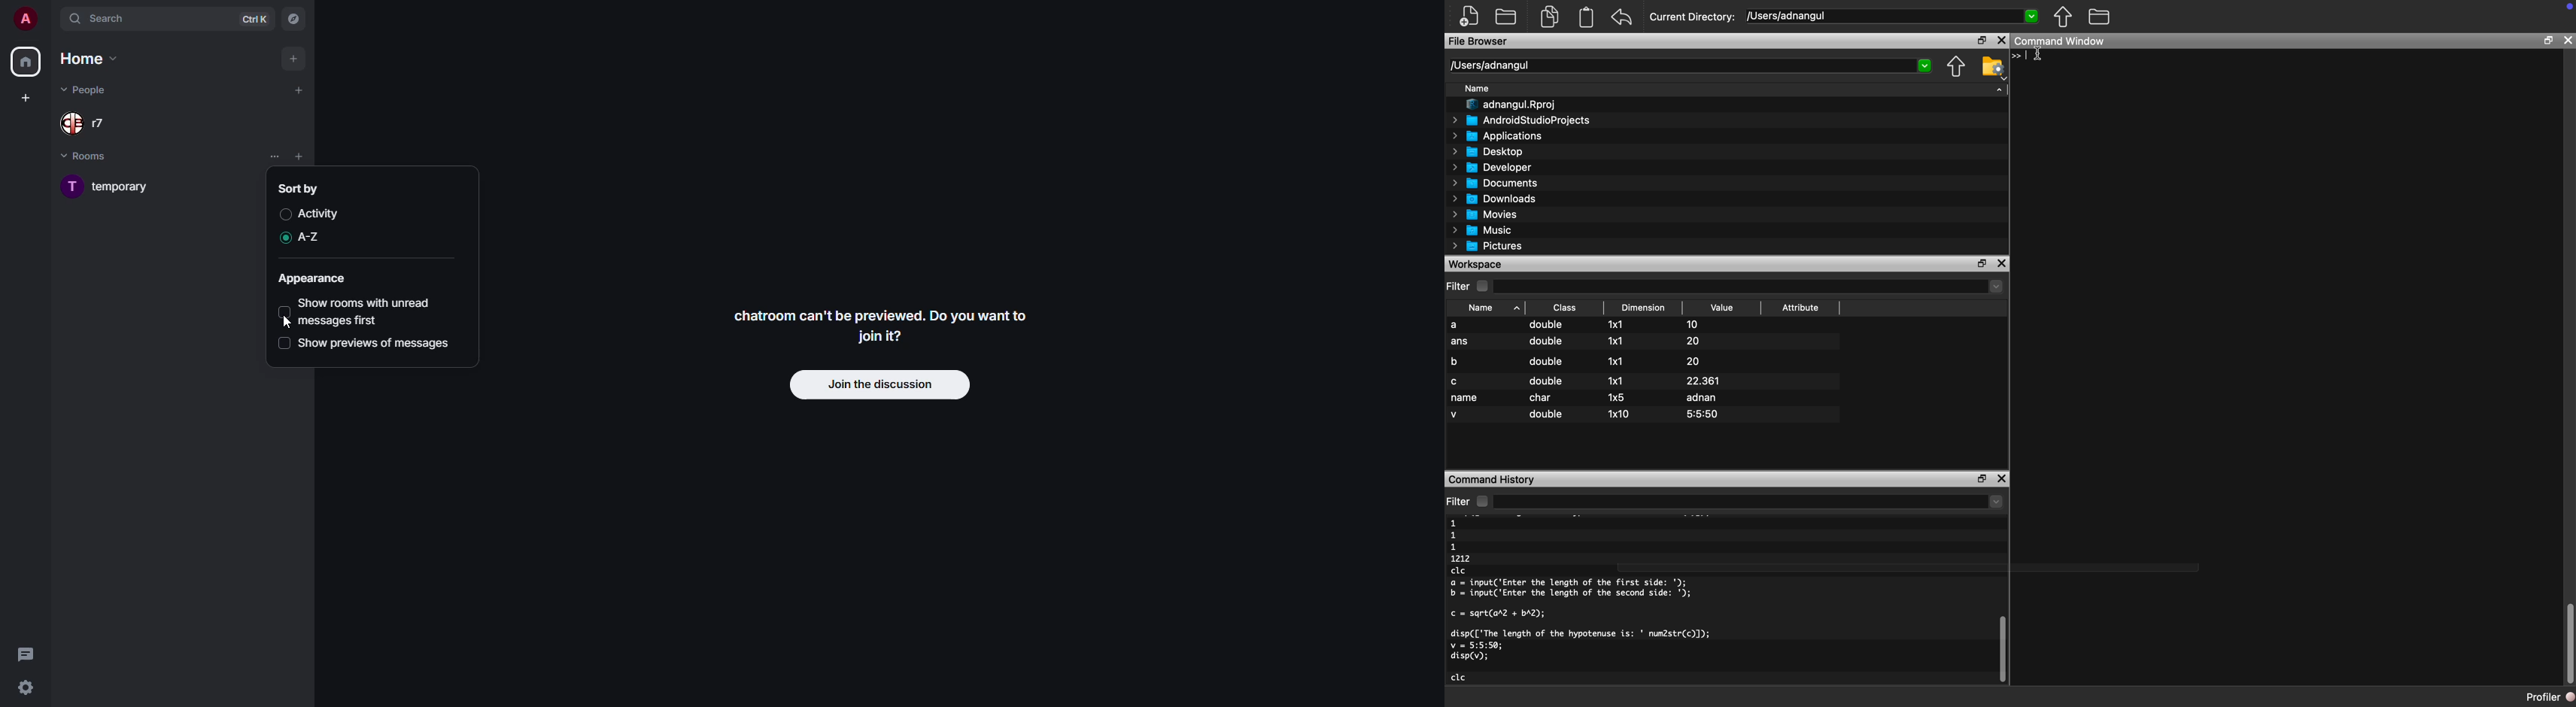 This screenshot has height=728, width=2576. Describe the element at coordinates (1514, 104) in the screenshot. I see `adnangul.Rproj` at that location.